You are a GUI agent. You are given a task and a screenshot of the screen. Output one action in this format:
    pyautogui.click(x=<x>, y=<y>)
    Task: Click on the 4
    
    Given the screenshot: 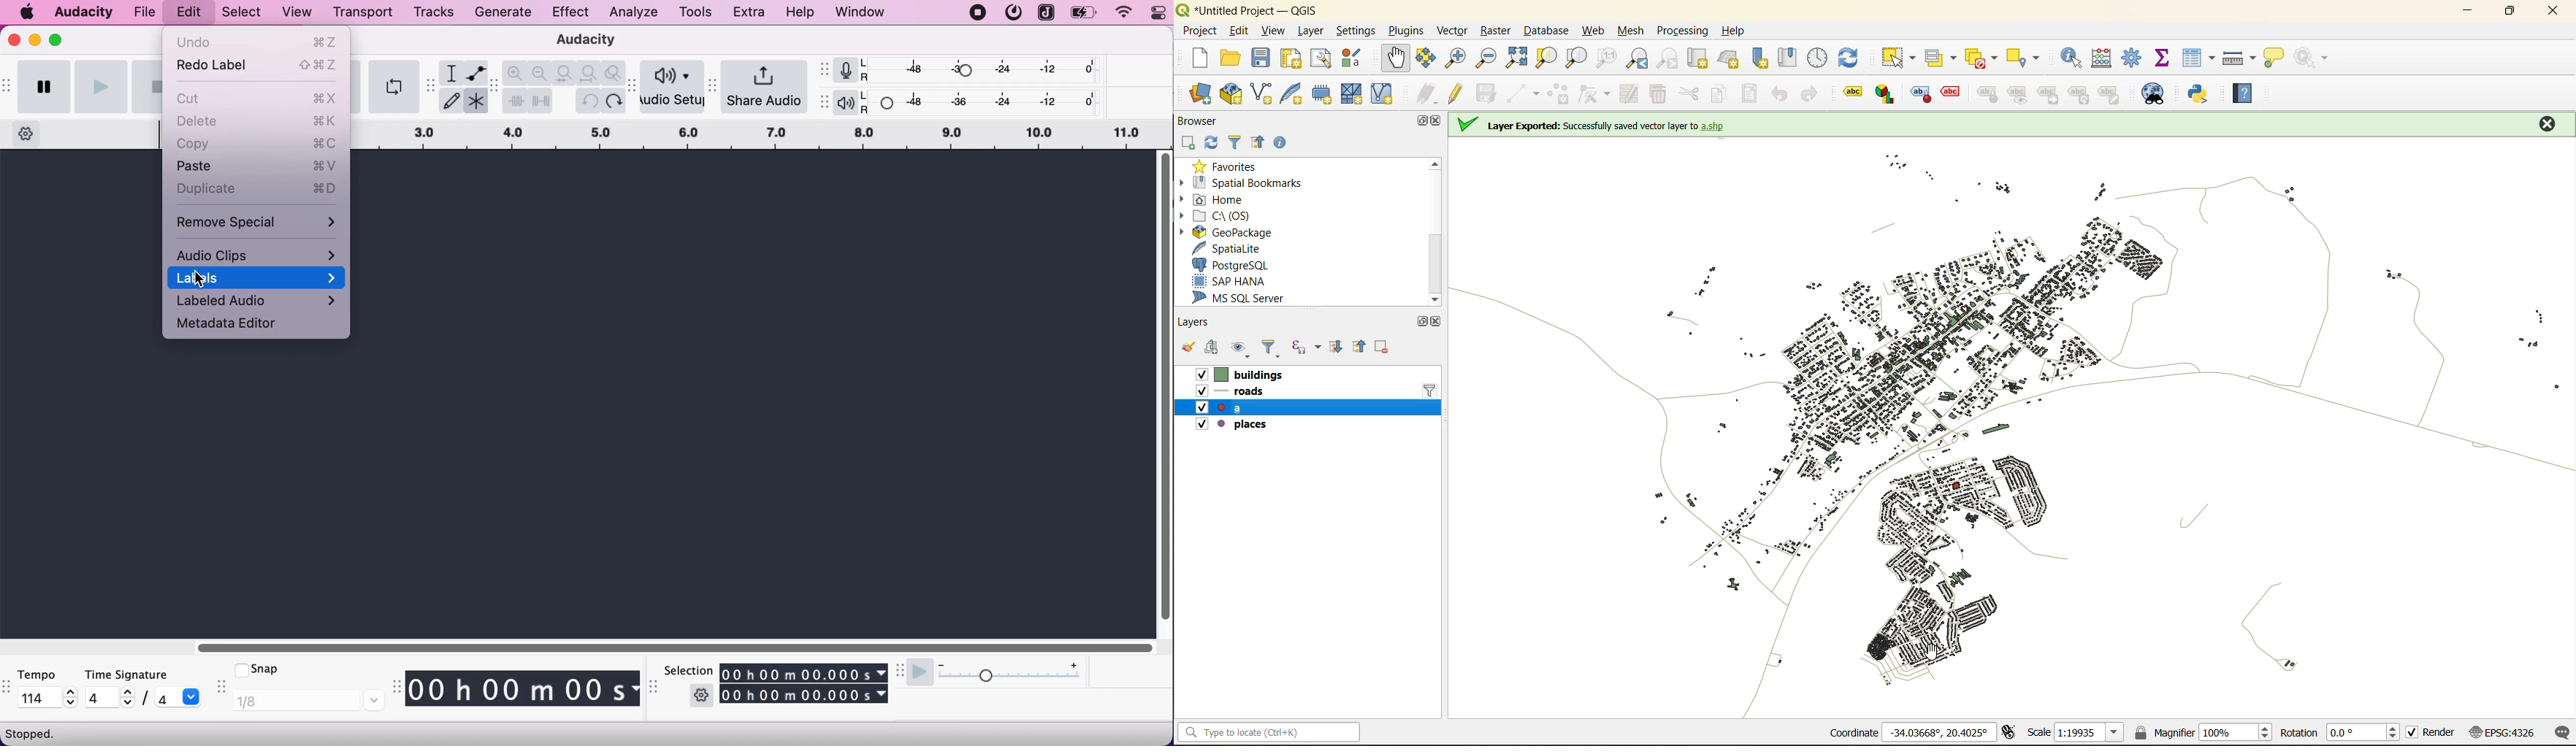 What is the action you would take?
    pyautogui.click(x=100, y=697)
    